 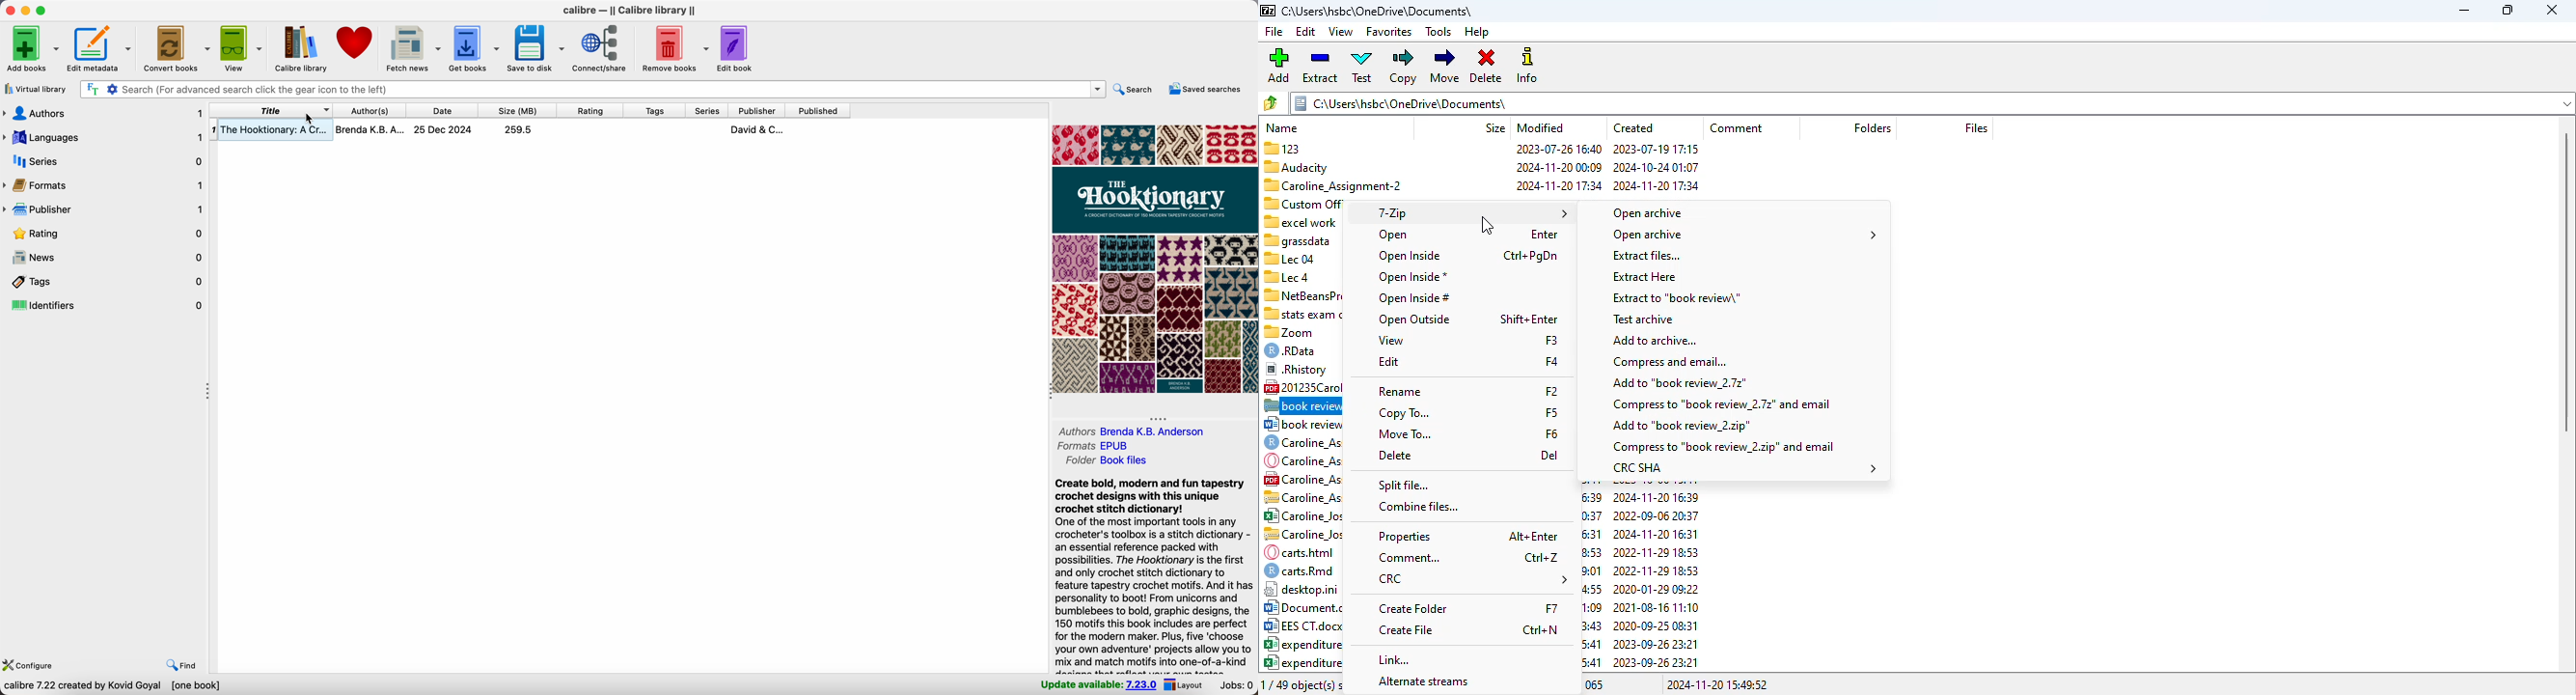 I want to click on fetch news, so click(x=414, y=47).